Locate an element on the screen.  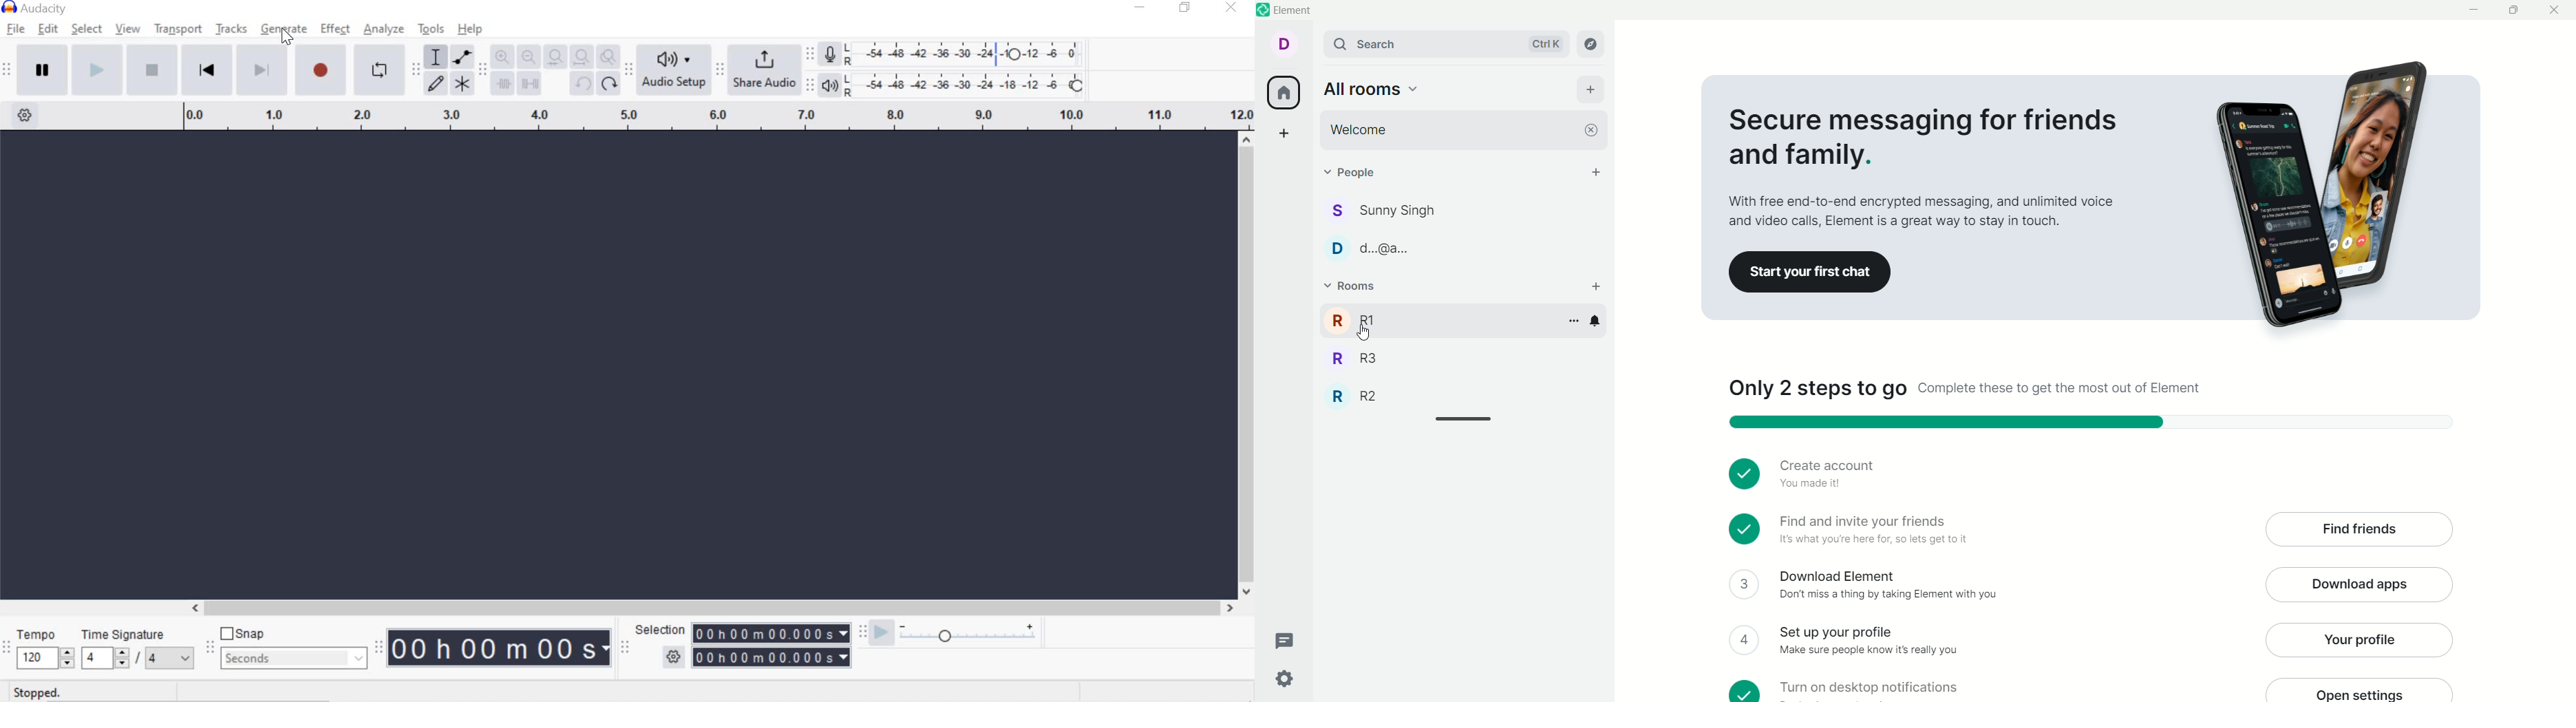
Zoom Toggle is located at coordinates (607, 59).